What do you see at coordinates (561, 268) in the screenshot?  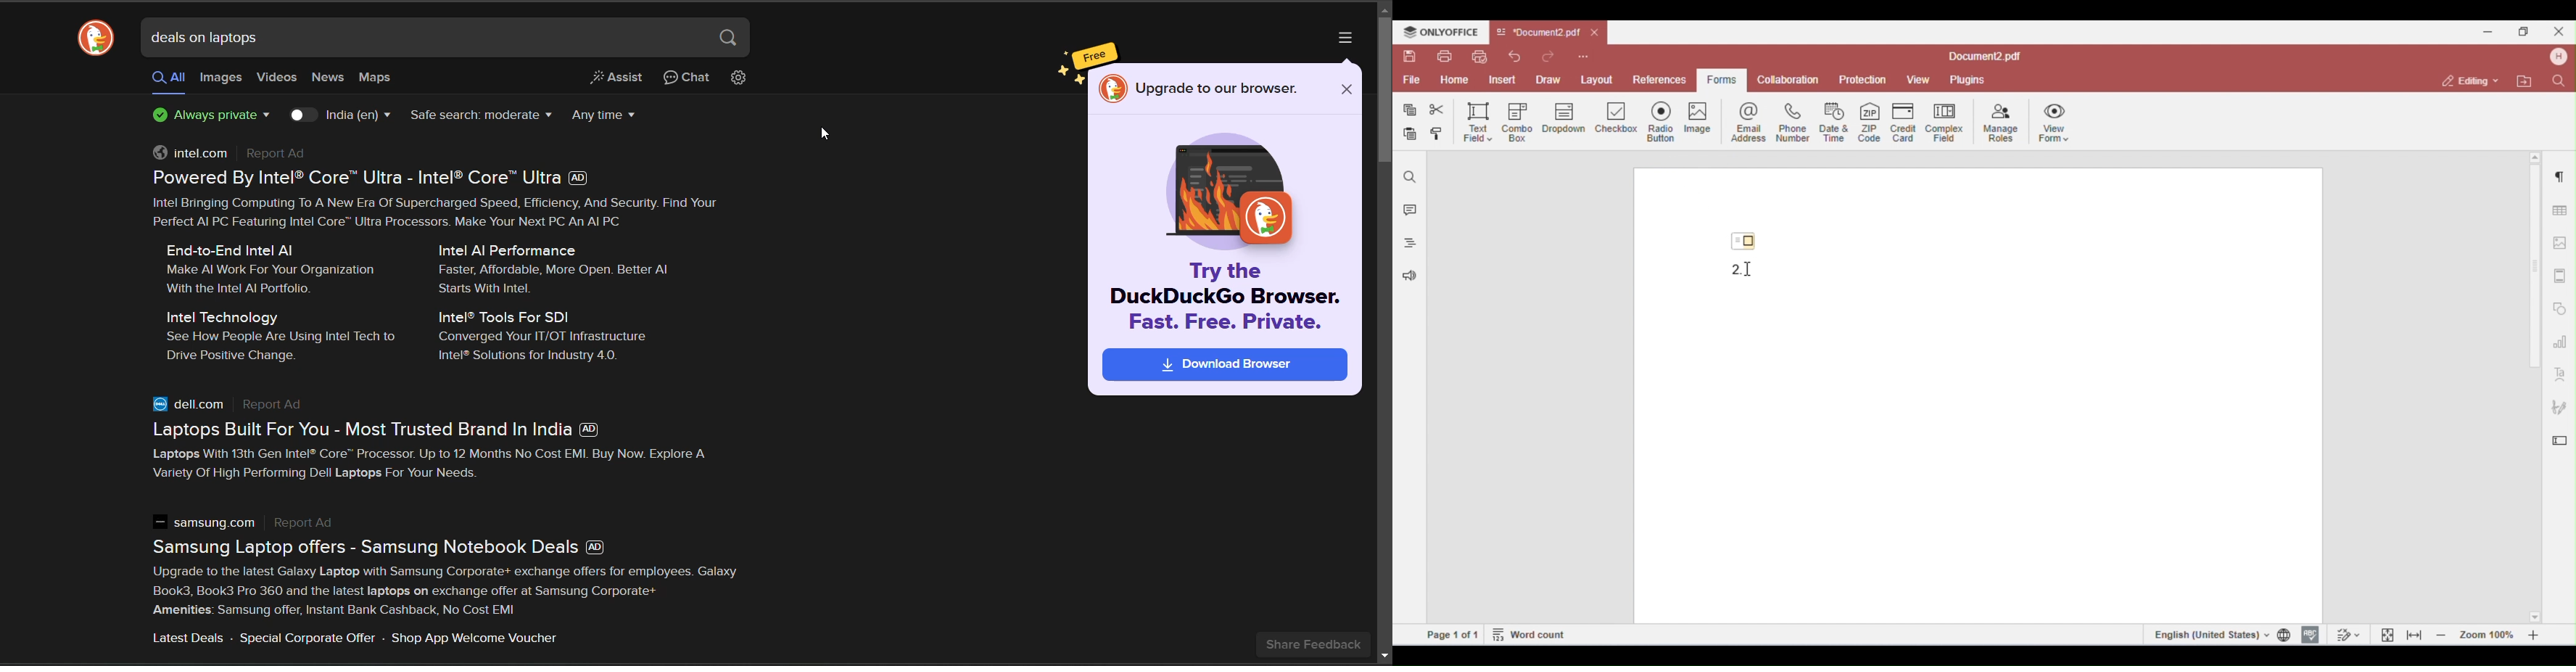 I see `Intel Al Performance
Faster, Affordable, More Open. Better Al
Starts With Intel.` at bounding box center [561, 268].